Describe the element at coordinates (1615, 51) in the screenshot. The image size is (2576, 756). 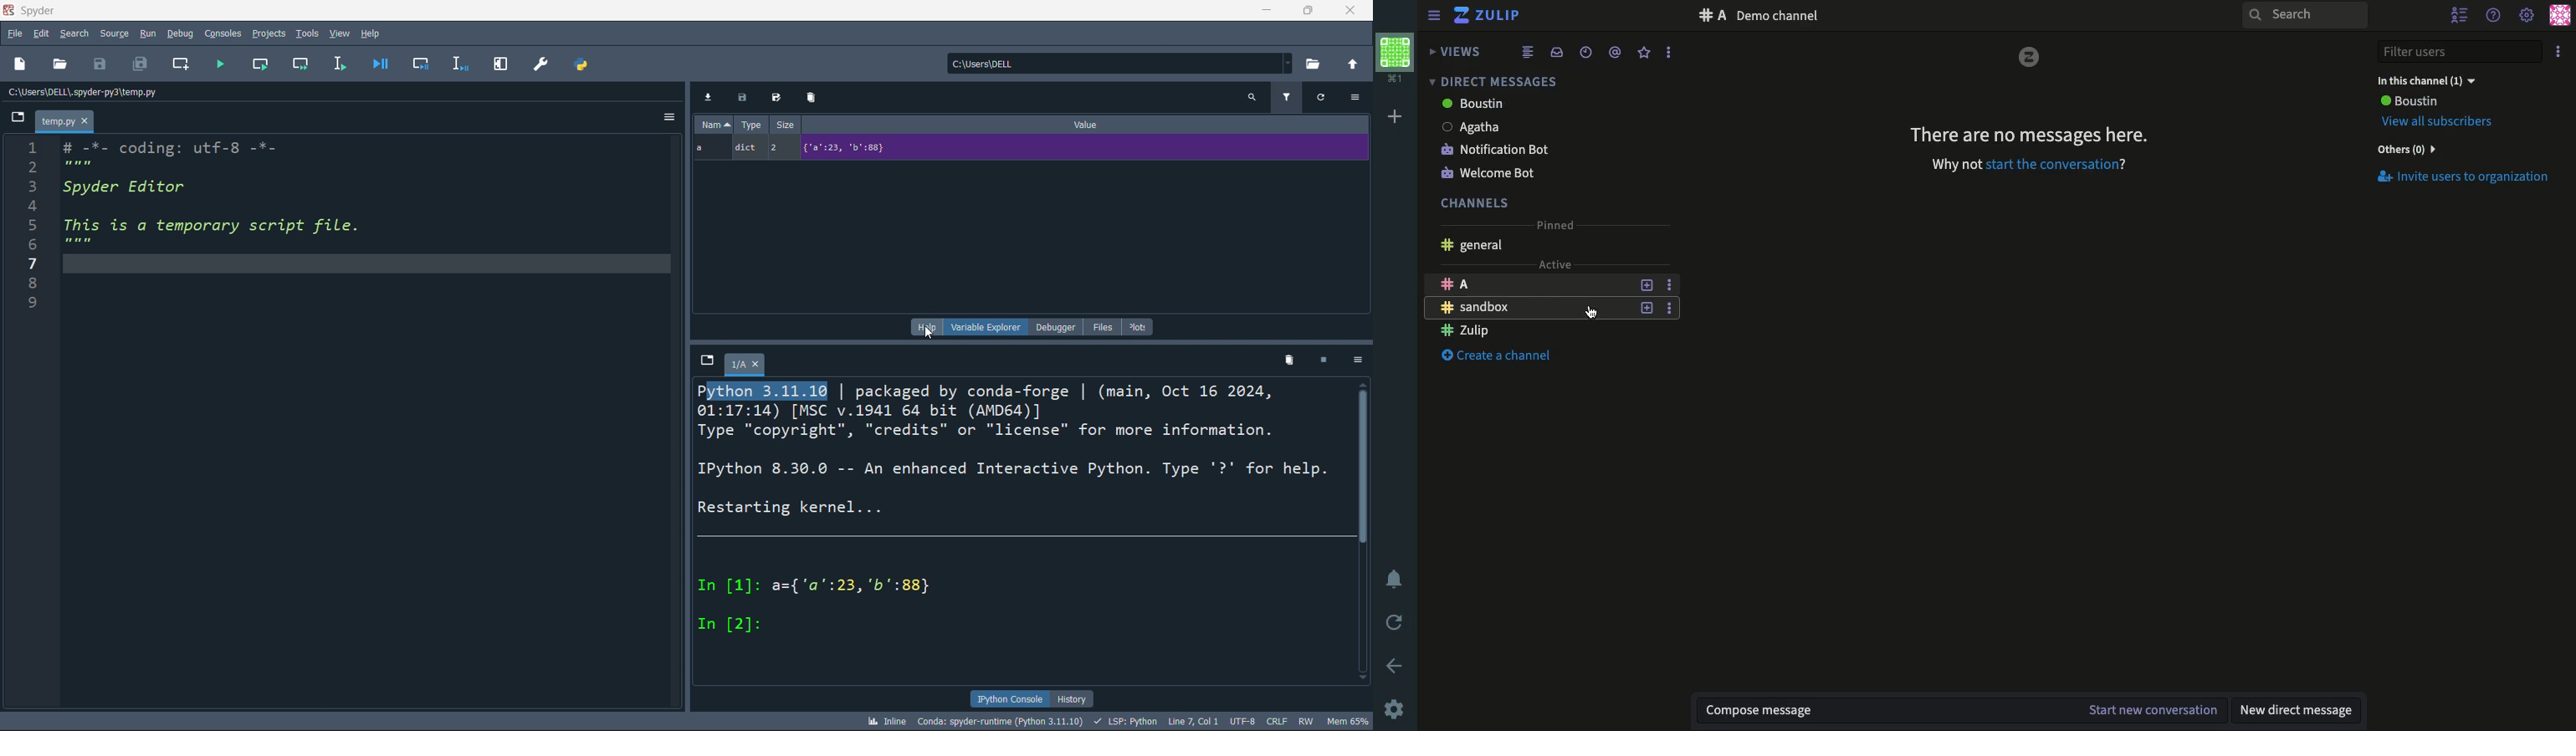
I see `Tag` at that location.